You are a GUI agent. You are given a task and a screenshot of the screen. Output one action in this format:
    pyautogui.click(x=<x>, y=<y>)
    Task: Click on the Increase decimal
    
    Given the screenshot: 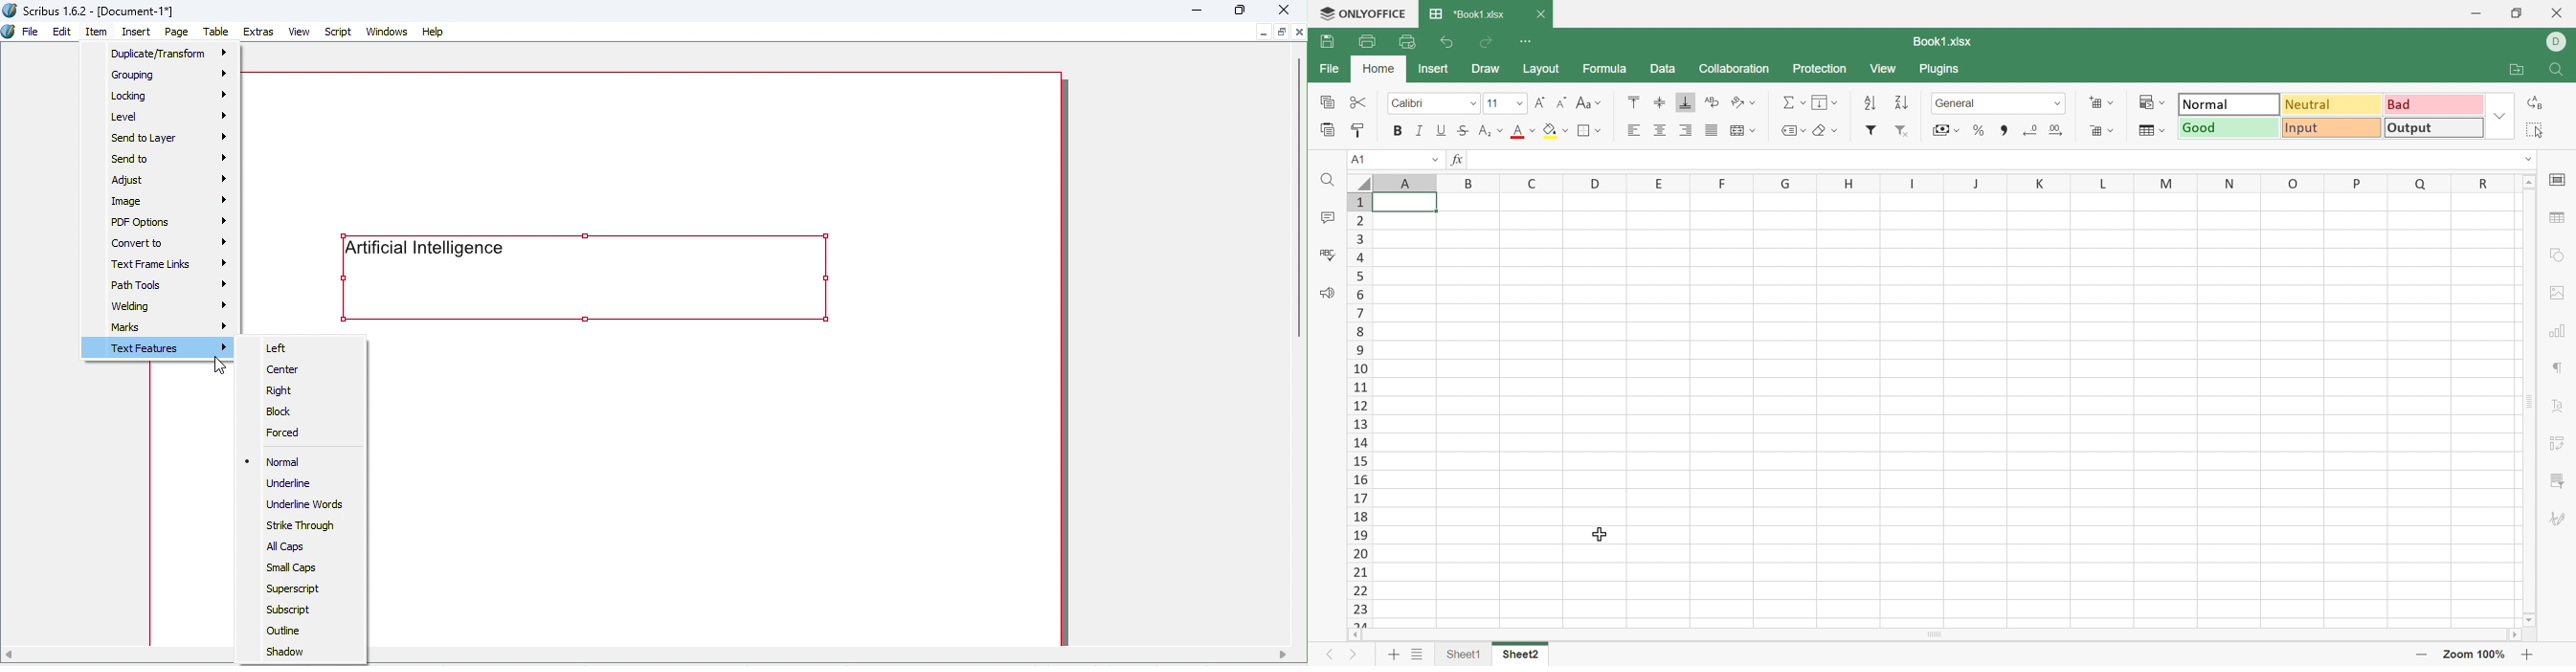 What is the action you would take?
    pyautogui.click(x=2057, y=130)
    